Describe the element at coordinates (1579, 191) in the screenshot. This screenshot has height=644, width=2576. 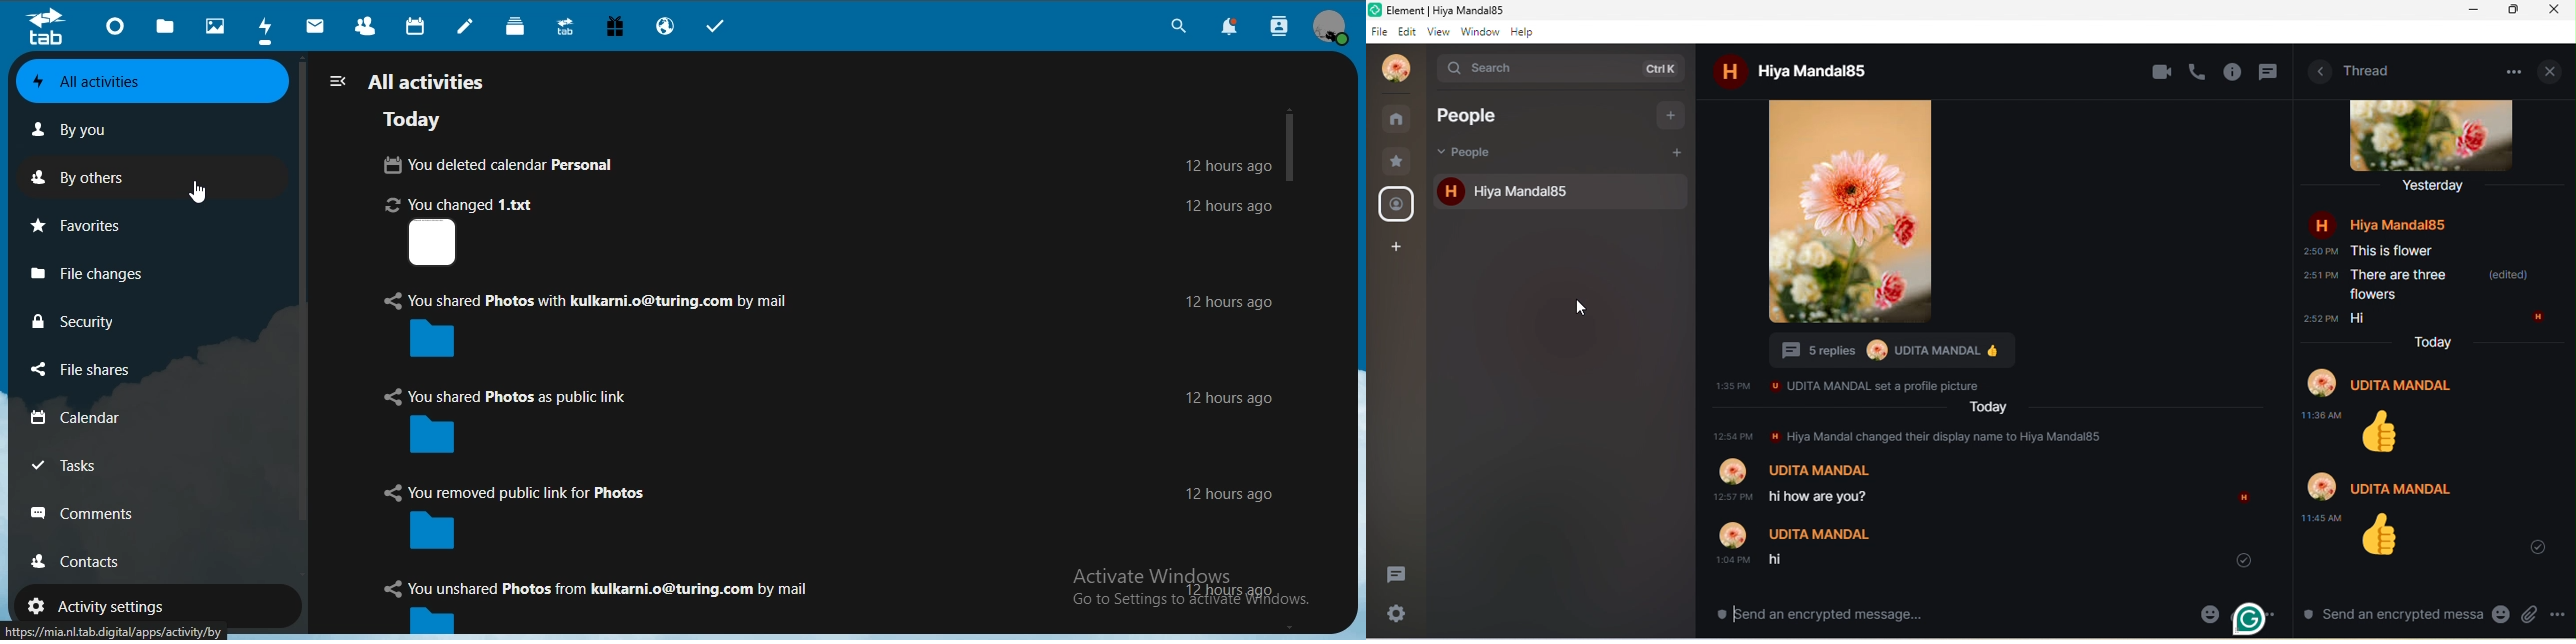
I see `hiya mandal85` at that location.